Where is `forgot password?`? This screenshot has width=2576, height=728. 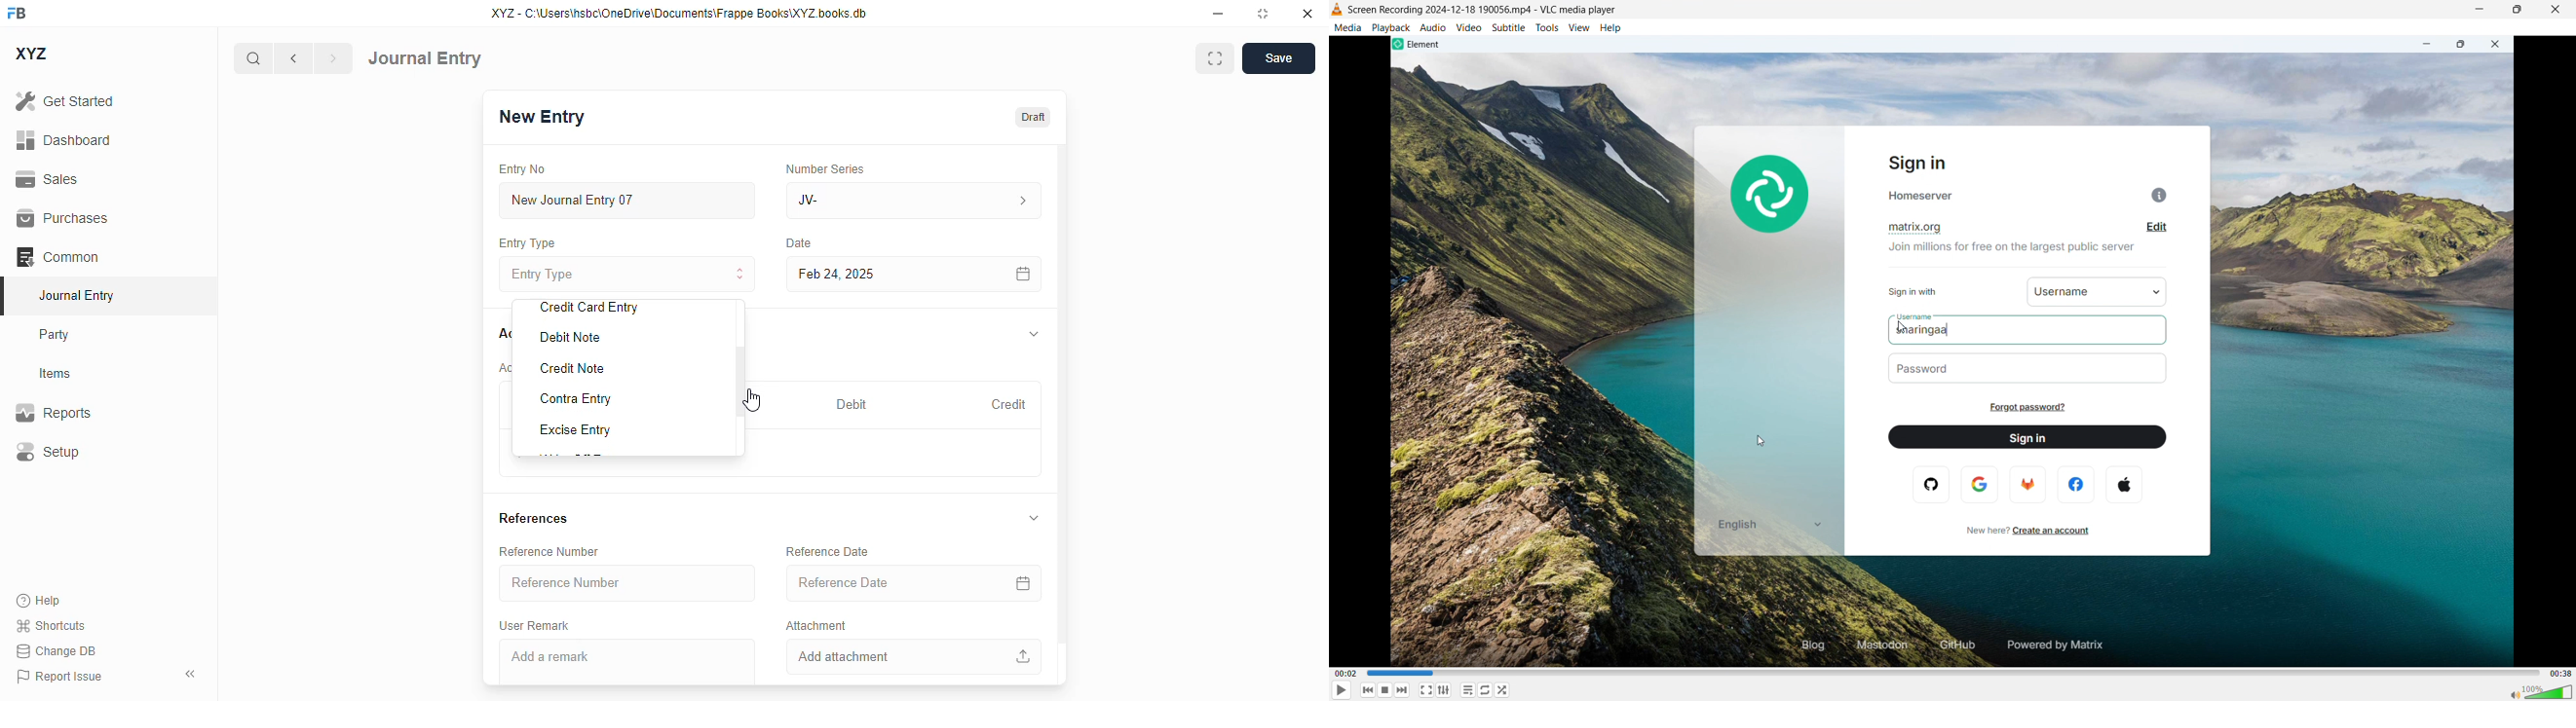
forgot password? is located at coordinates (2030, 408).